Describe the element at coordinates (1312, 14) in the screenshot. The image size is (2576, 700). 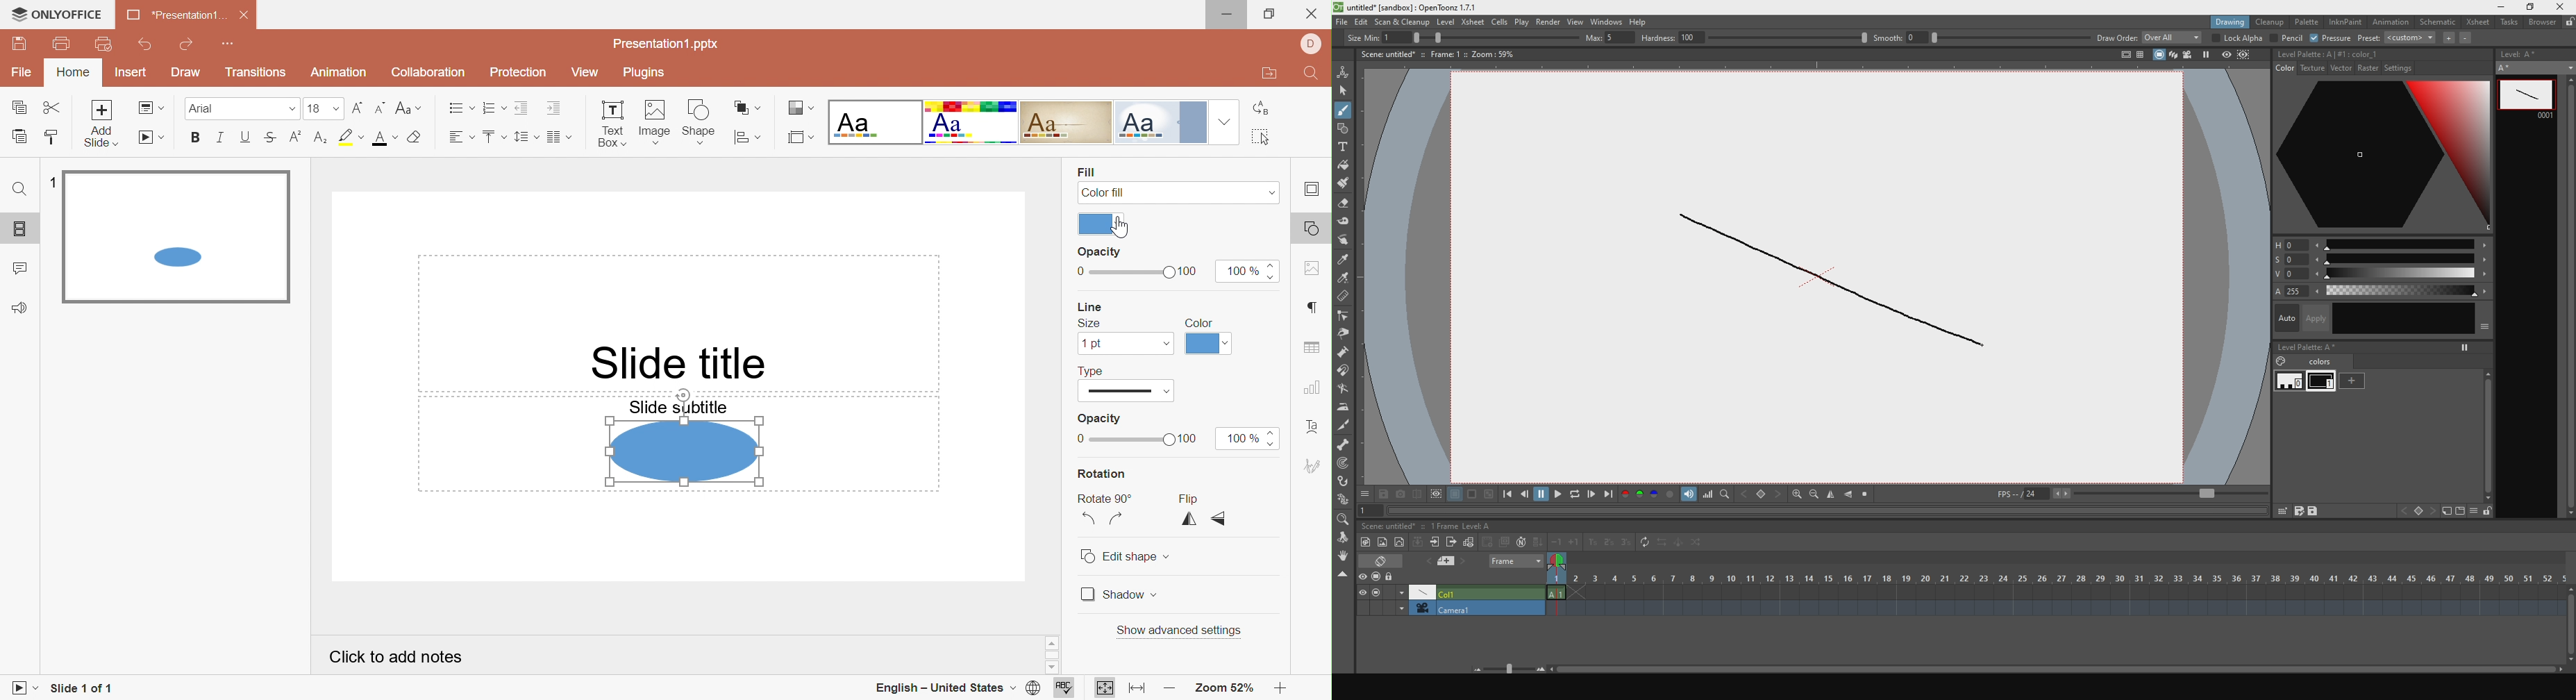
I see `Close` at that location.